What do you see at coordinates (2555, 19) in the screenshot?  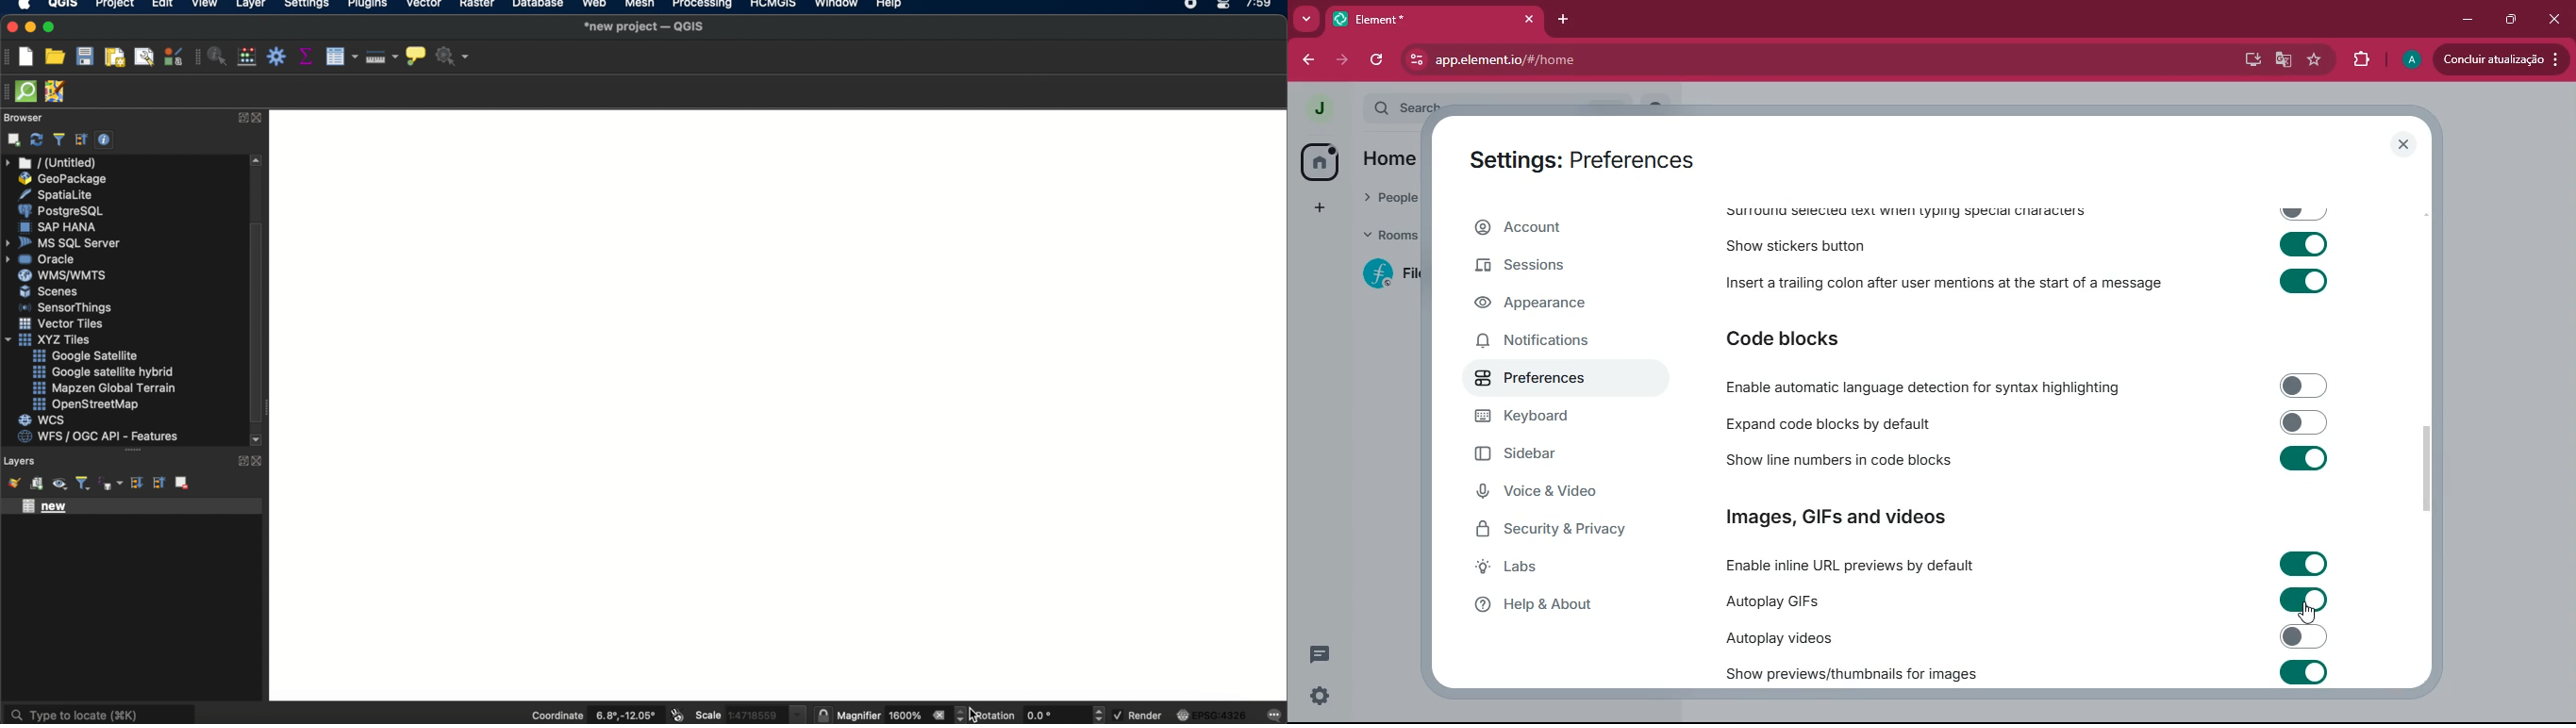 I see `close` at bounding box center [2555, 19].